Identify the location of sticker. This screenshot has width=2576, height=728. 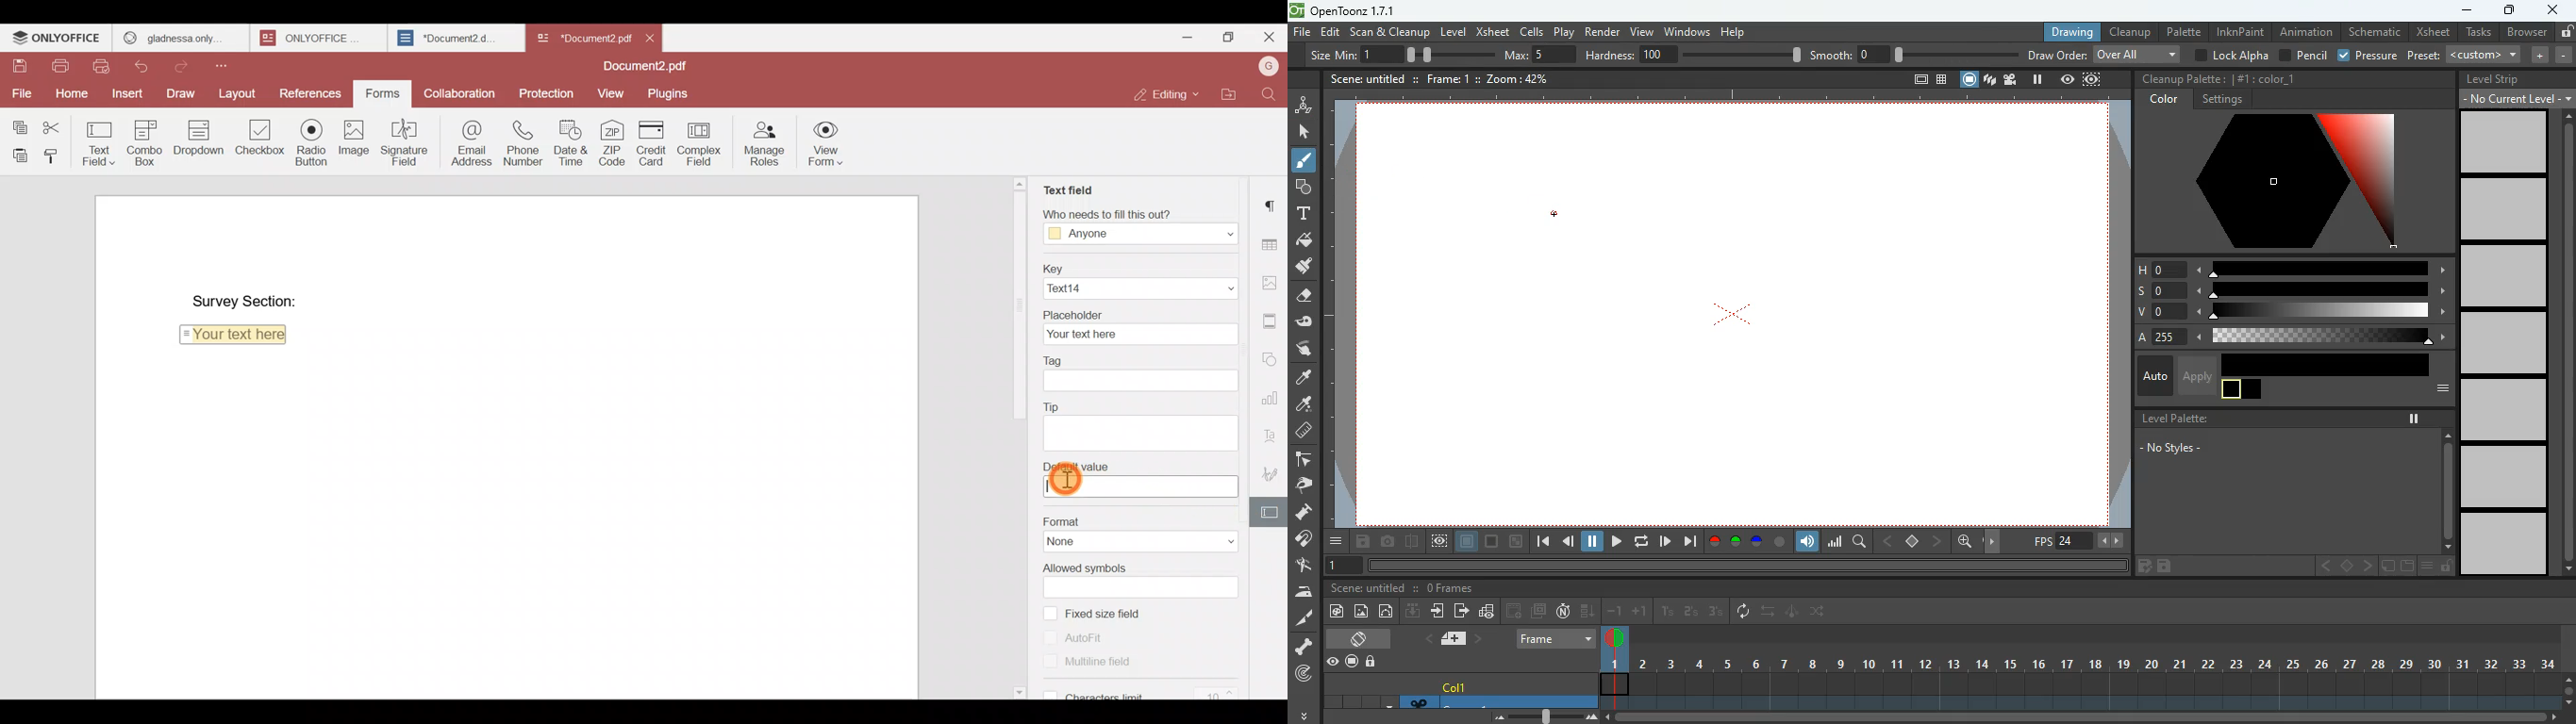
(2386, 567).